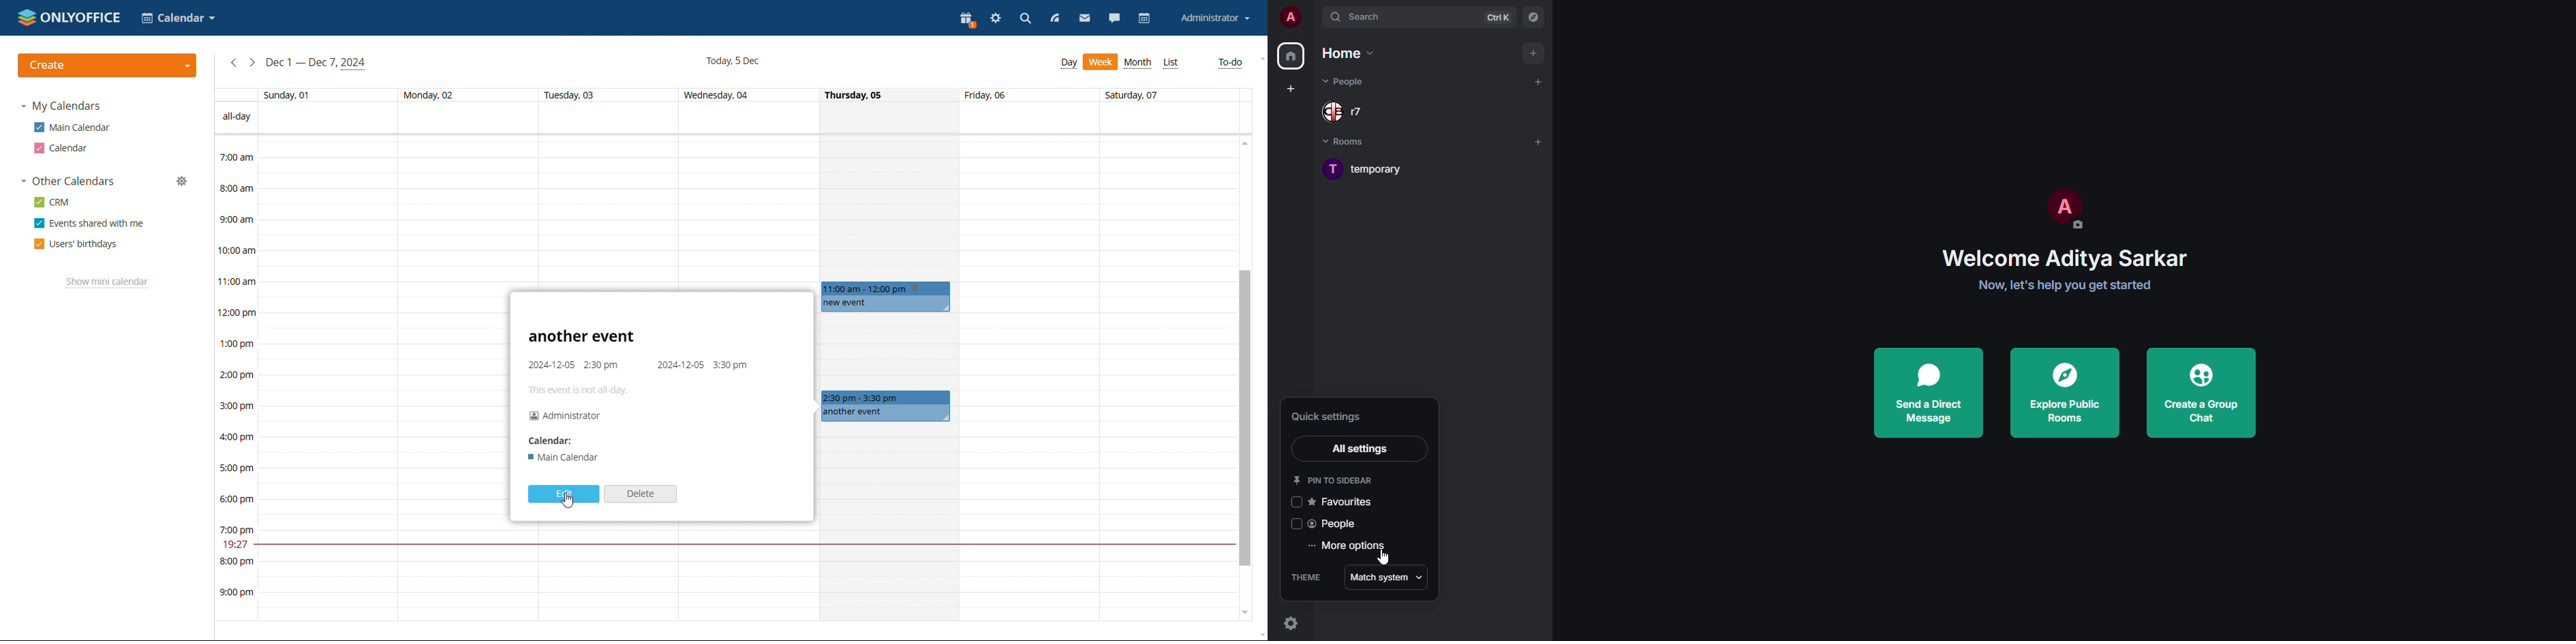 The image size is (2576, 644). Describe the element at coordinates (1927, 392) in the screenshot. I see `send a direct message` at that location.